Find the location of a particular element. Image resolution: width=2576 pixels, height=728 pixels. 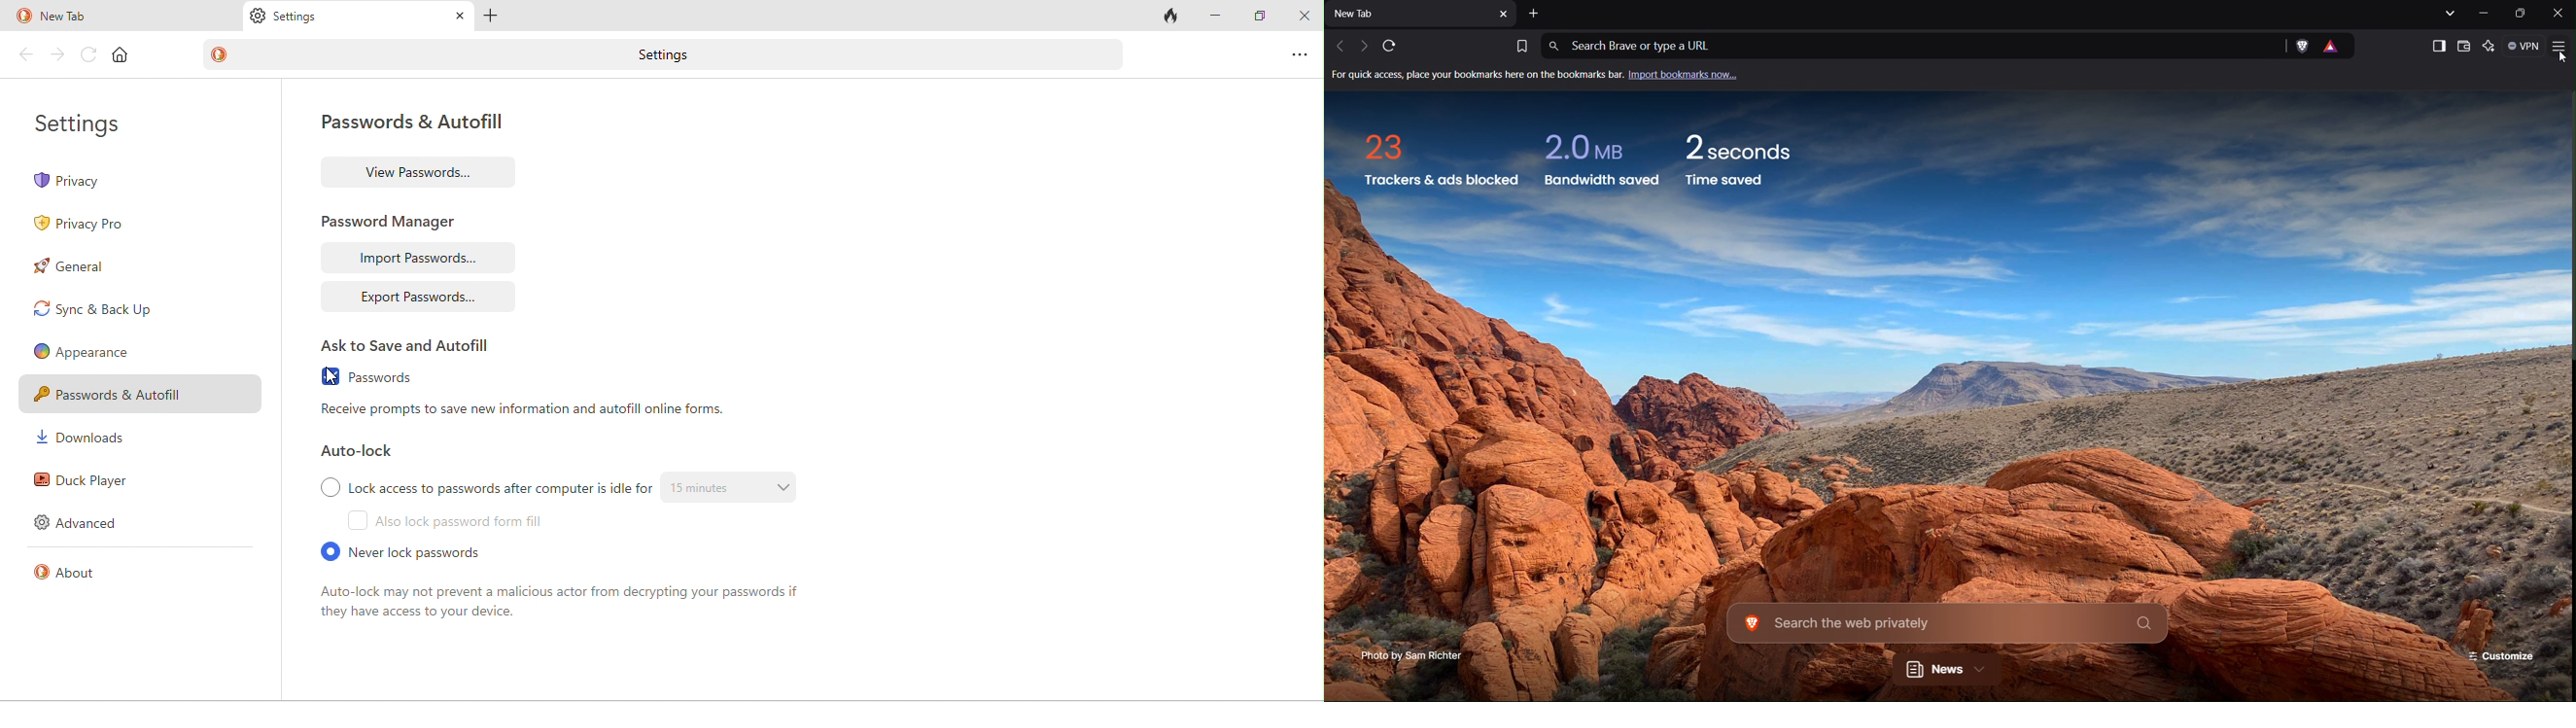

privacy is located at coordinates (90, 182).